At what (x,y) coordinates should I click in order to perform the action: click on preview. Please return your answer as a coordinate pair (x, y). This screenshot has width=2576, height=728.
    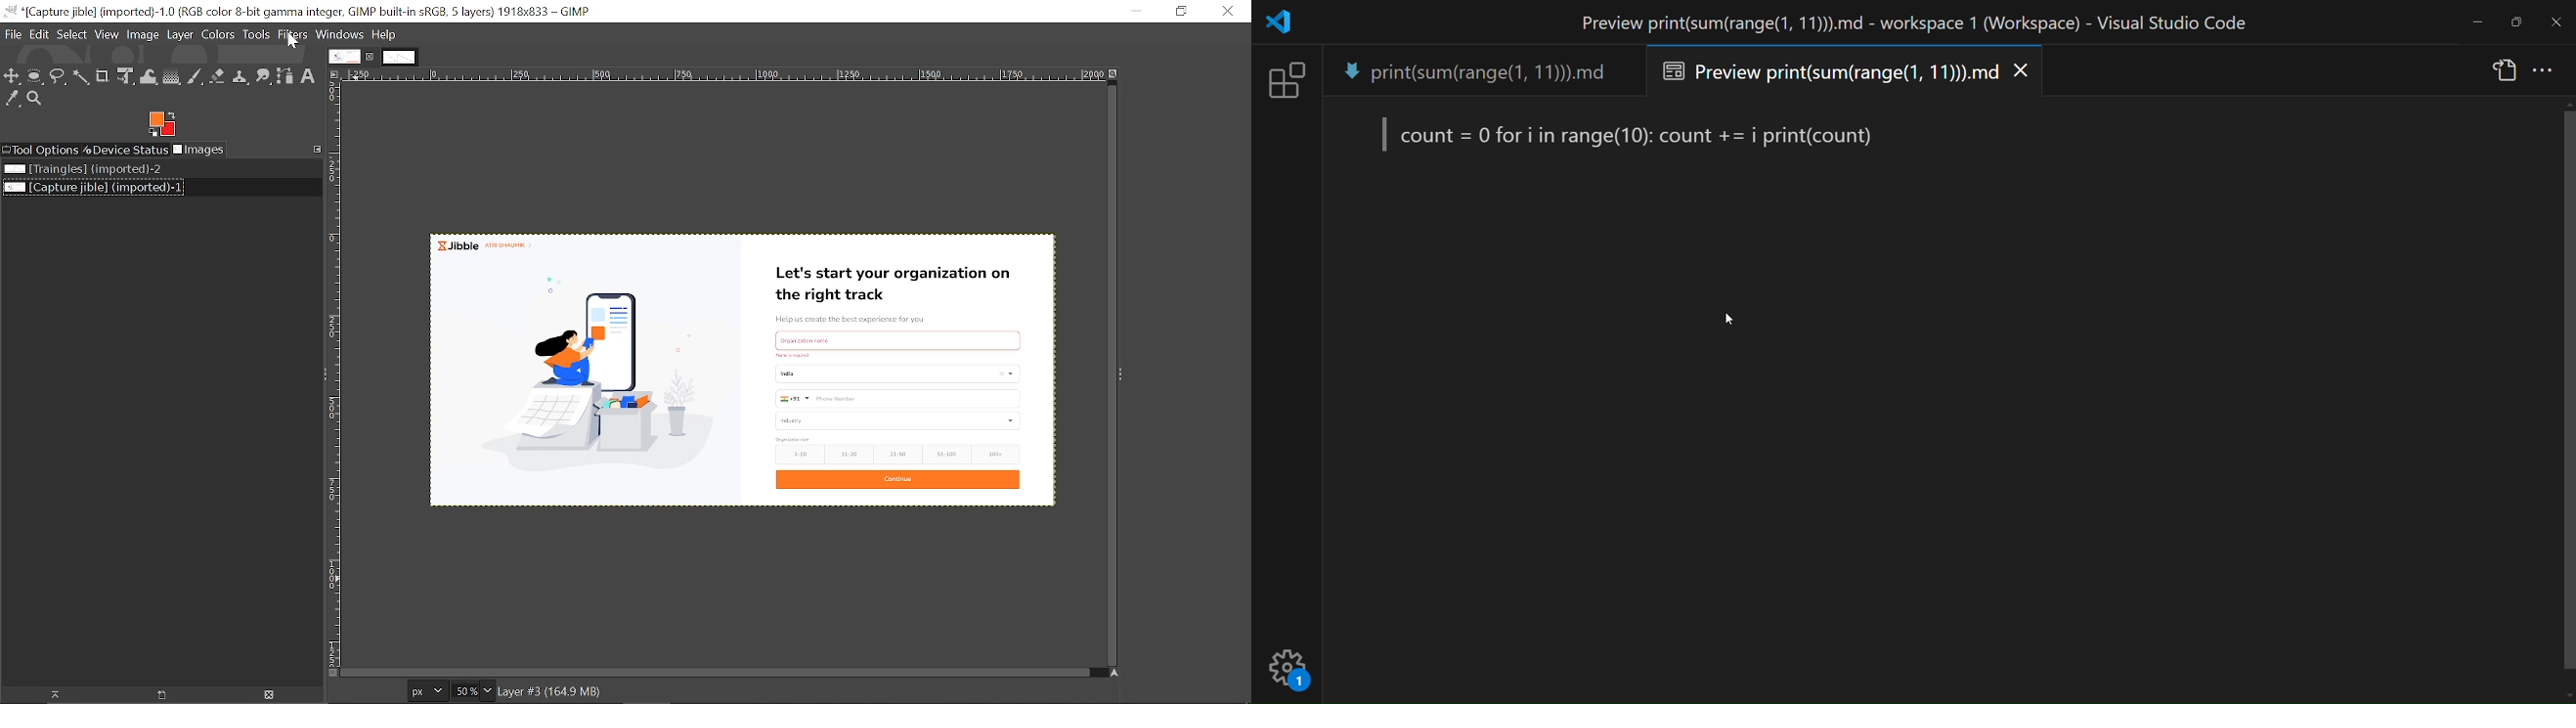
    Looking at the image, I should click on (1628, 135).